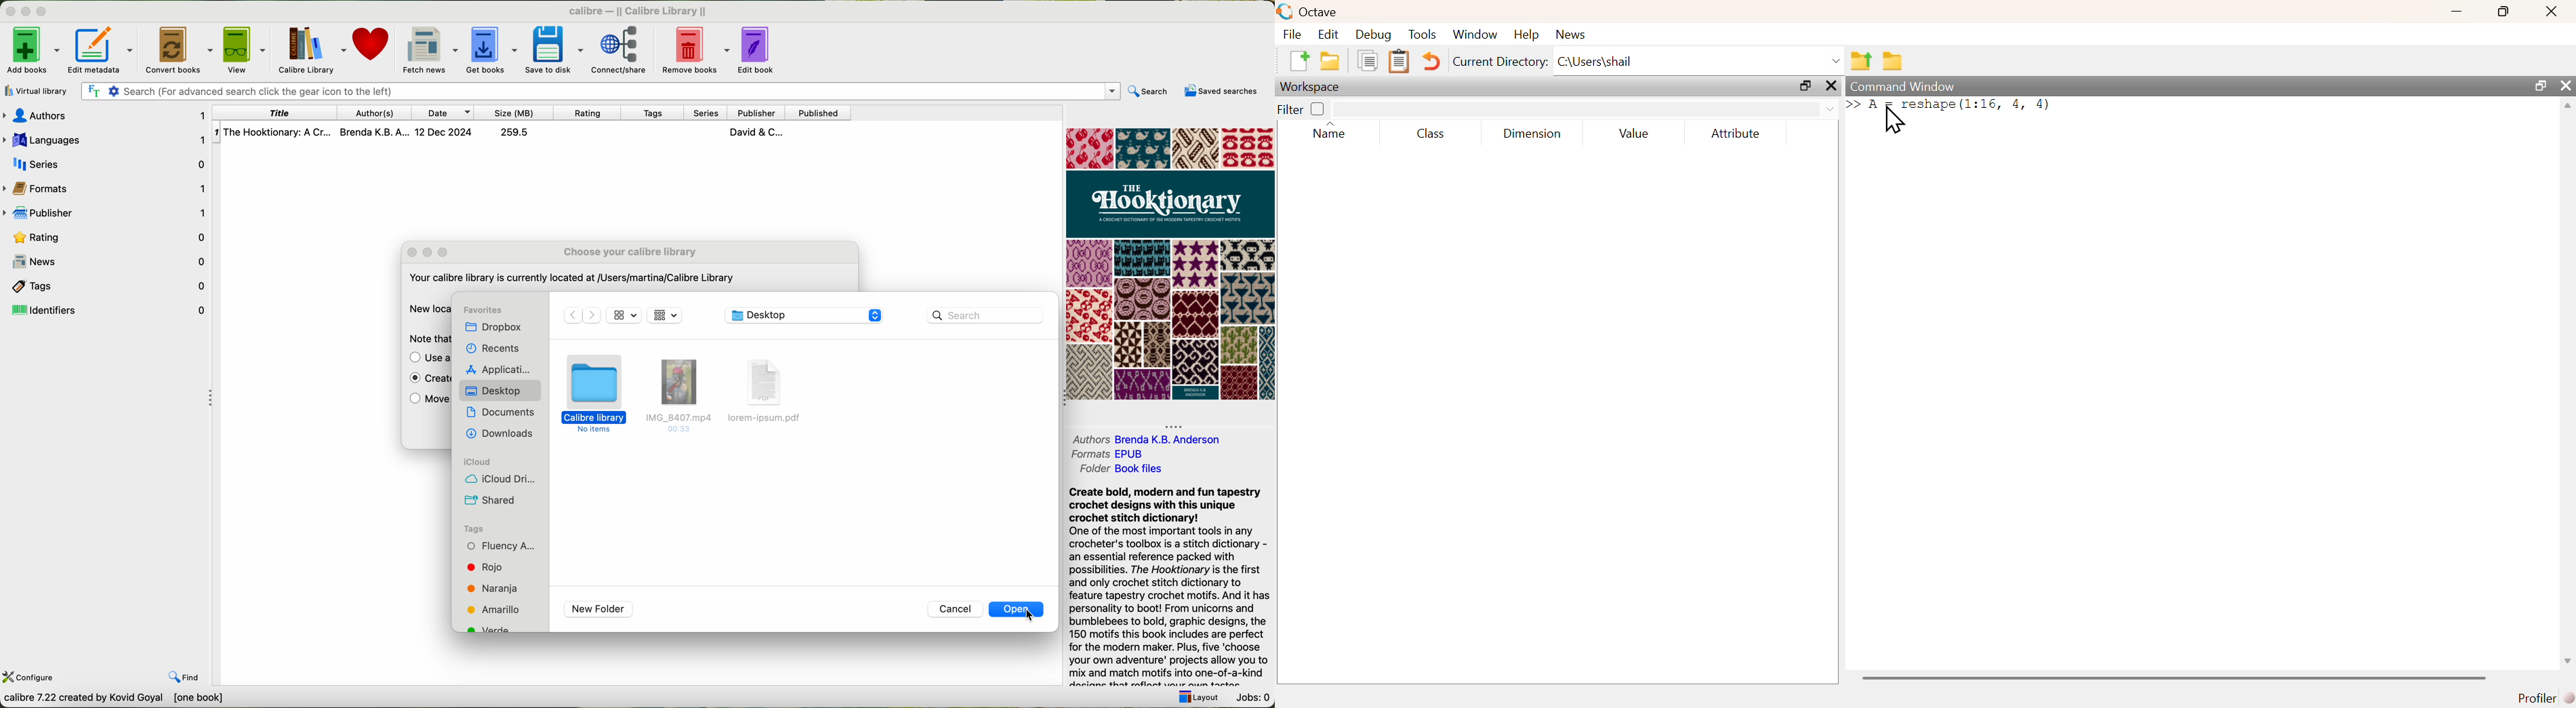 This screenshot has width=2576, height=728. I want to click on paste, so click(1399, 62).